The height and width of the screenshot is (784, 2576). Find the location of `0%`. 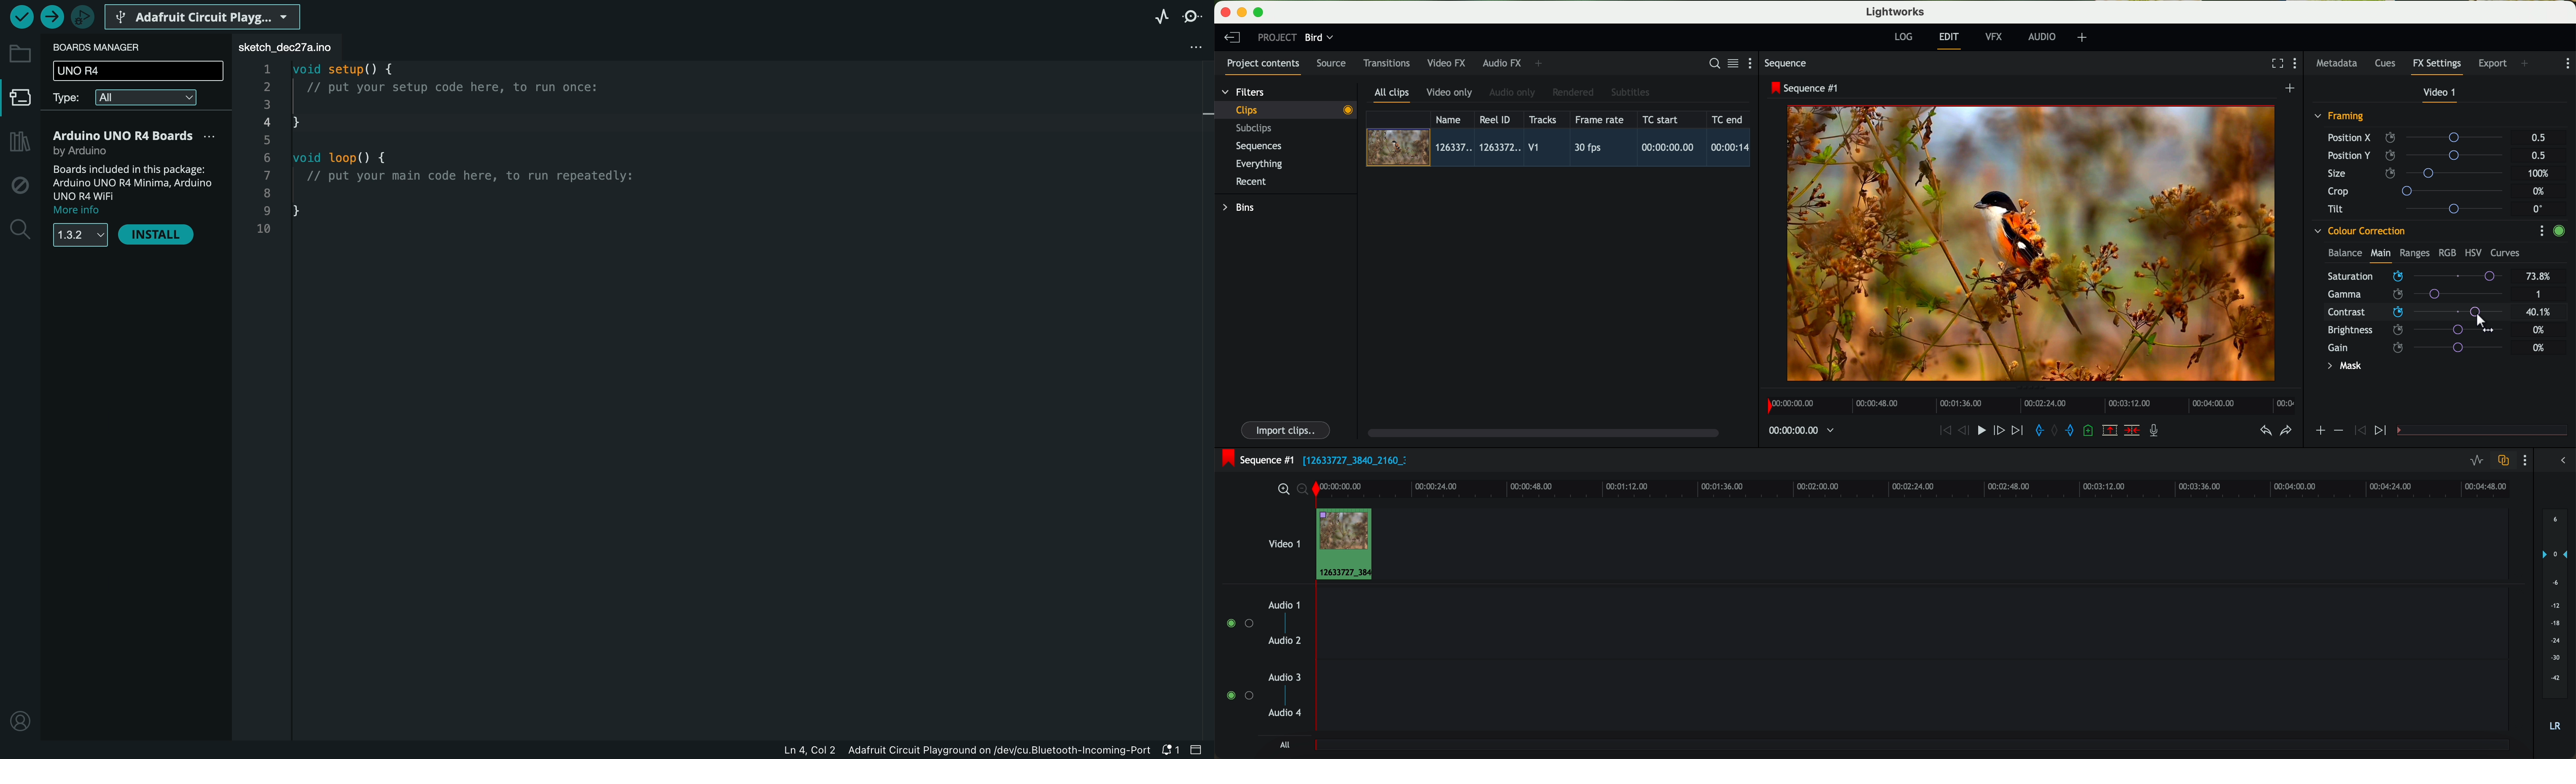

0% is located at coordinates (2539, 347).